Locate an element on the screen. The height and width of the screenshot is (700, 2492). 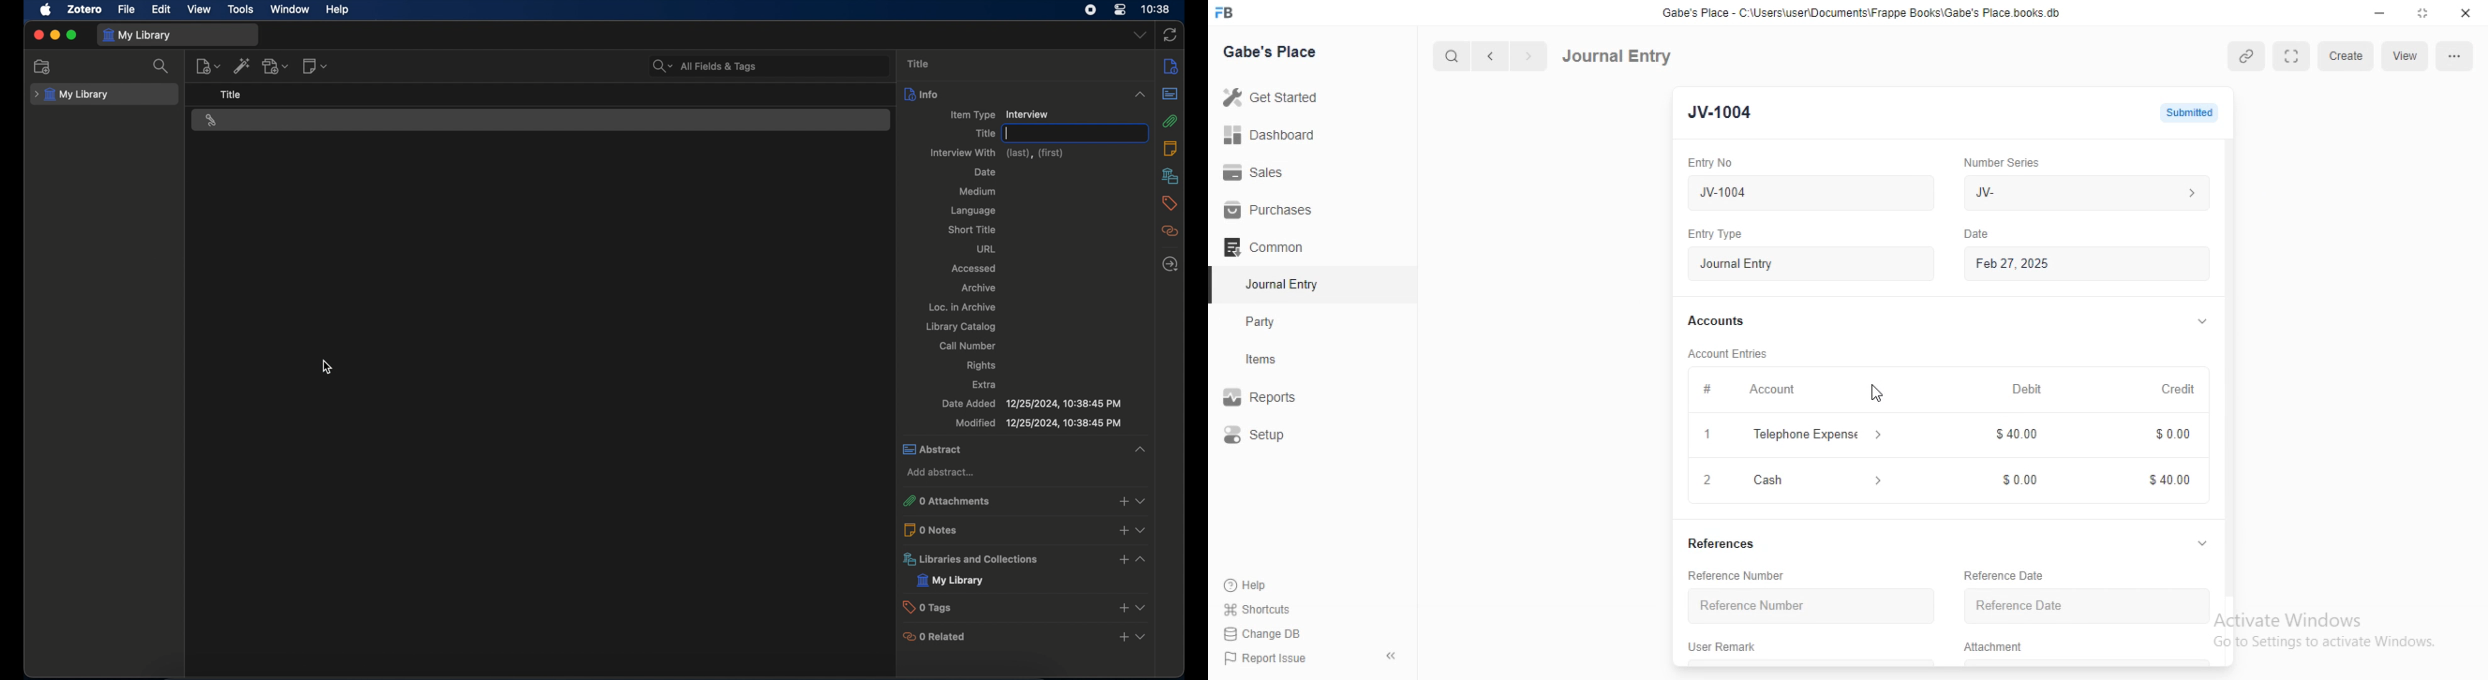
Search is located at coordinates (1447, 56).